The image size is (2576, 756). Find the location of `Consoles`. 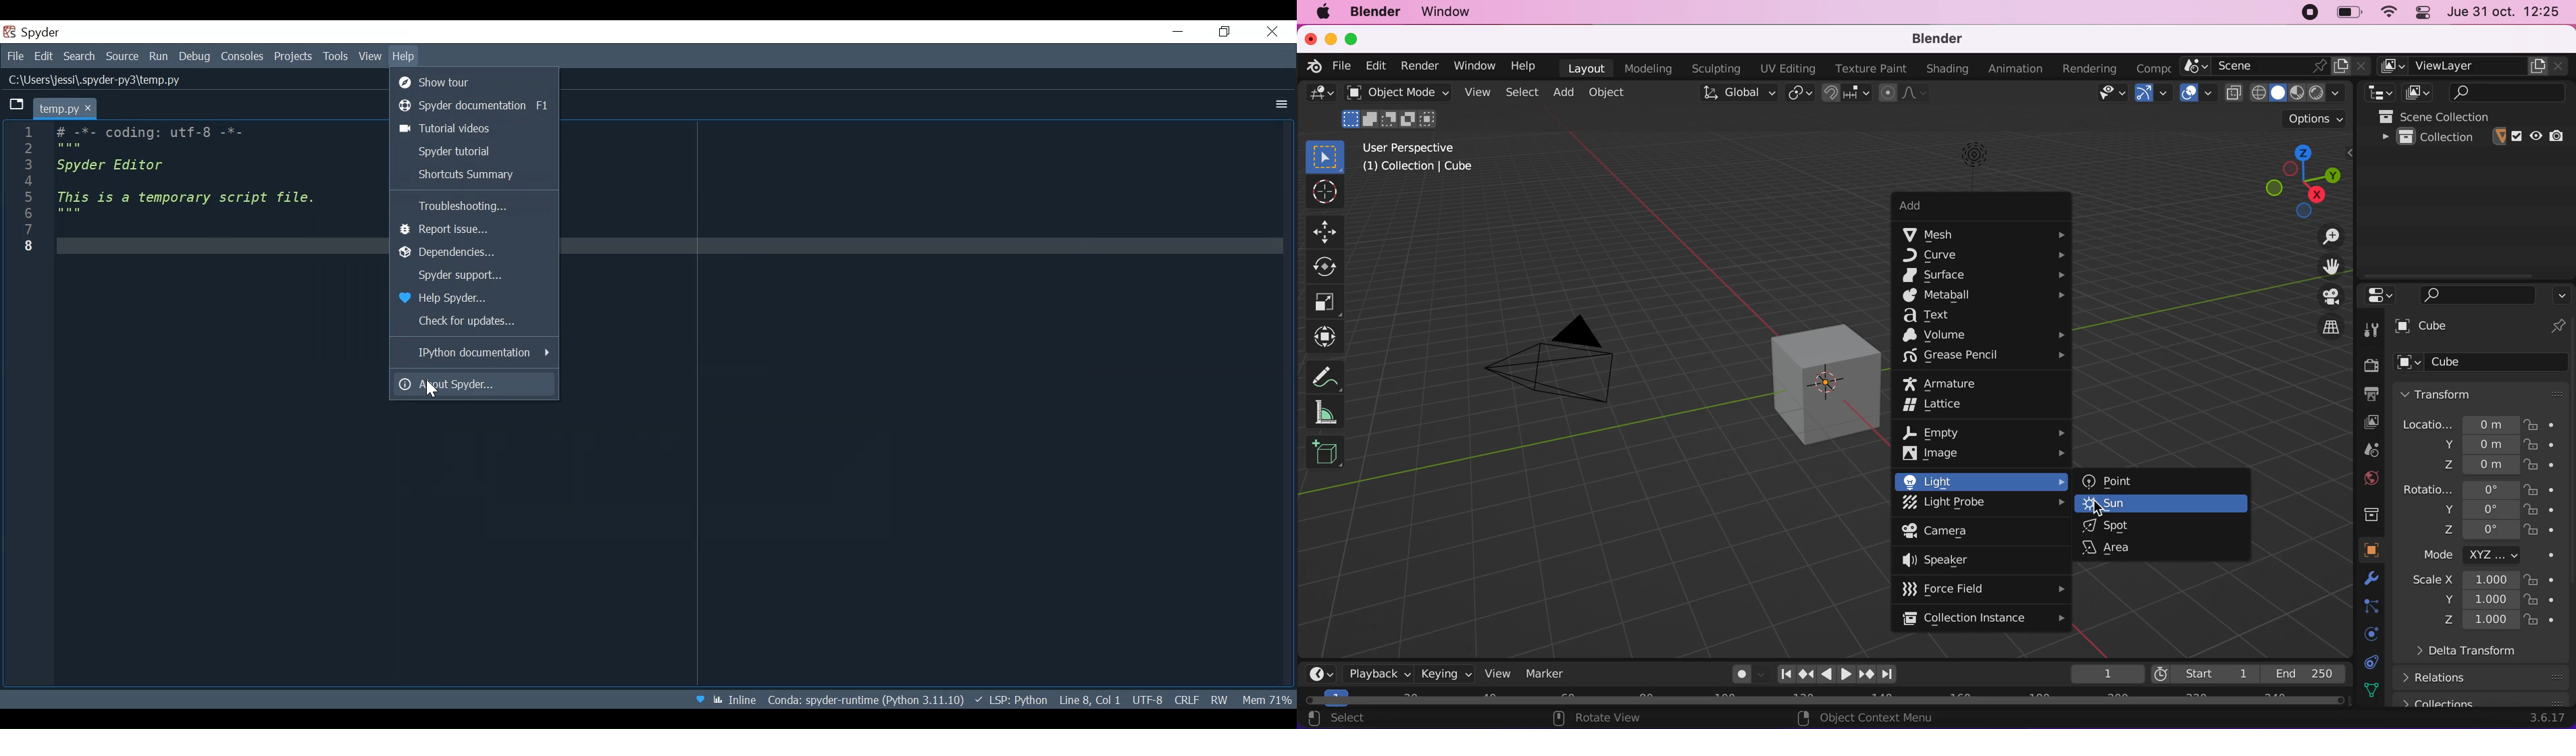

Consoles is located at coordinates (244, 58).